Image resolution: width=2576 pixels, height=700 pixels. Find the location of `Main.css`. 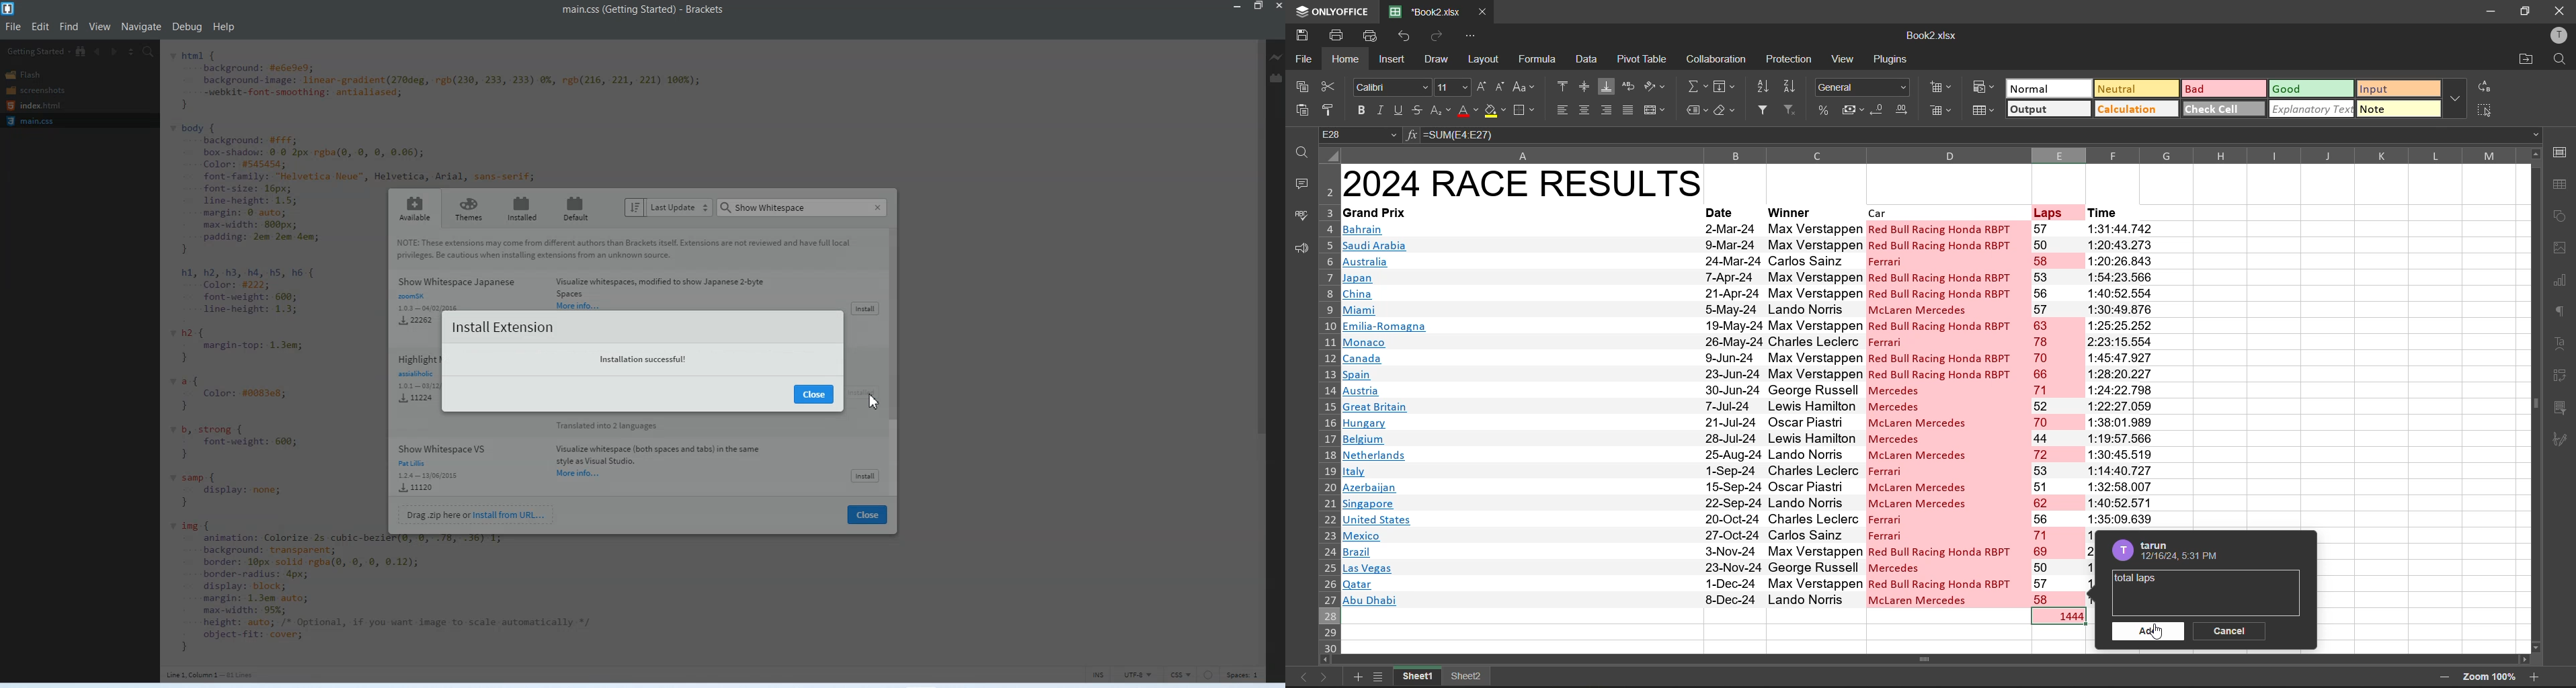

Main.css is located at coordinates (31, 121).